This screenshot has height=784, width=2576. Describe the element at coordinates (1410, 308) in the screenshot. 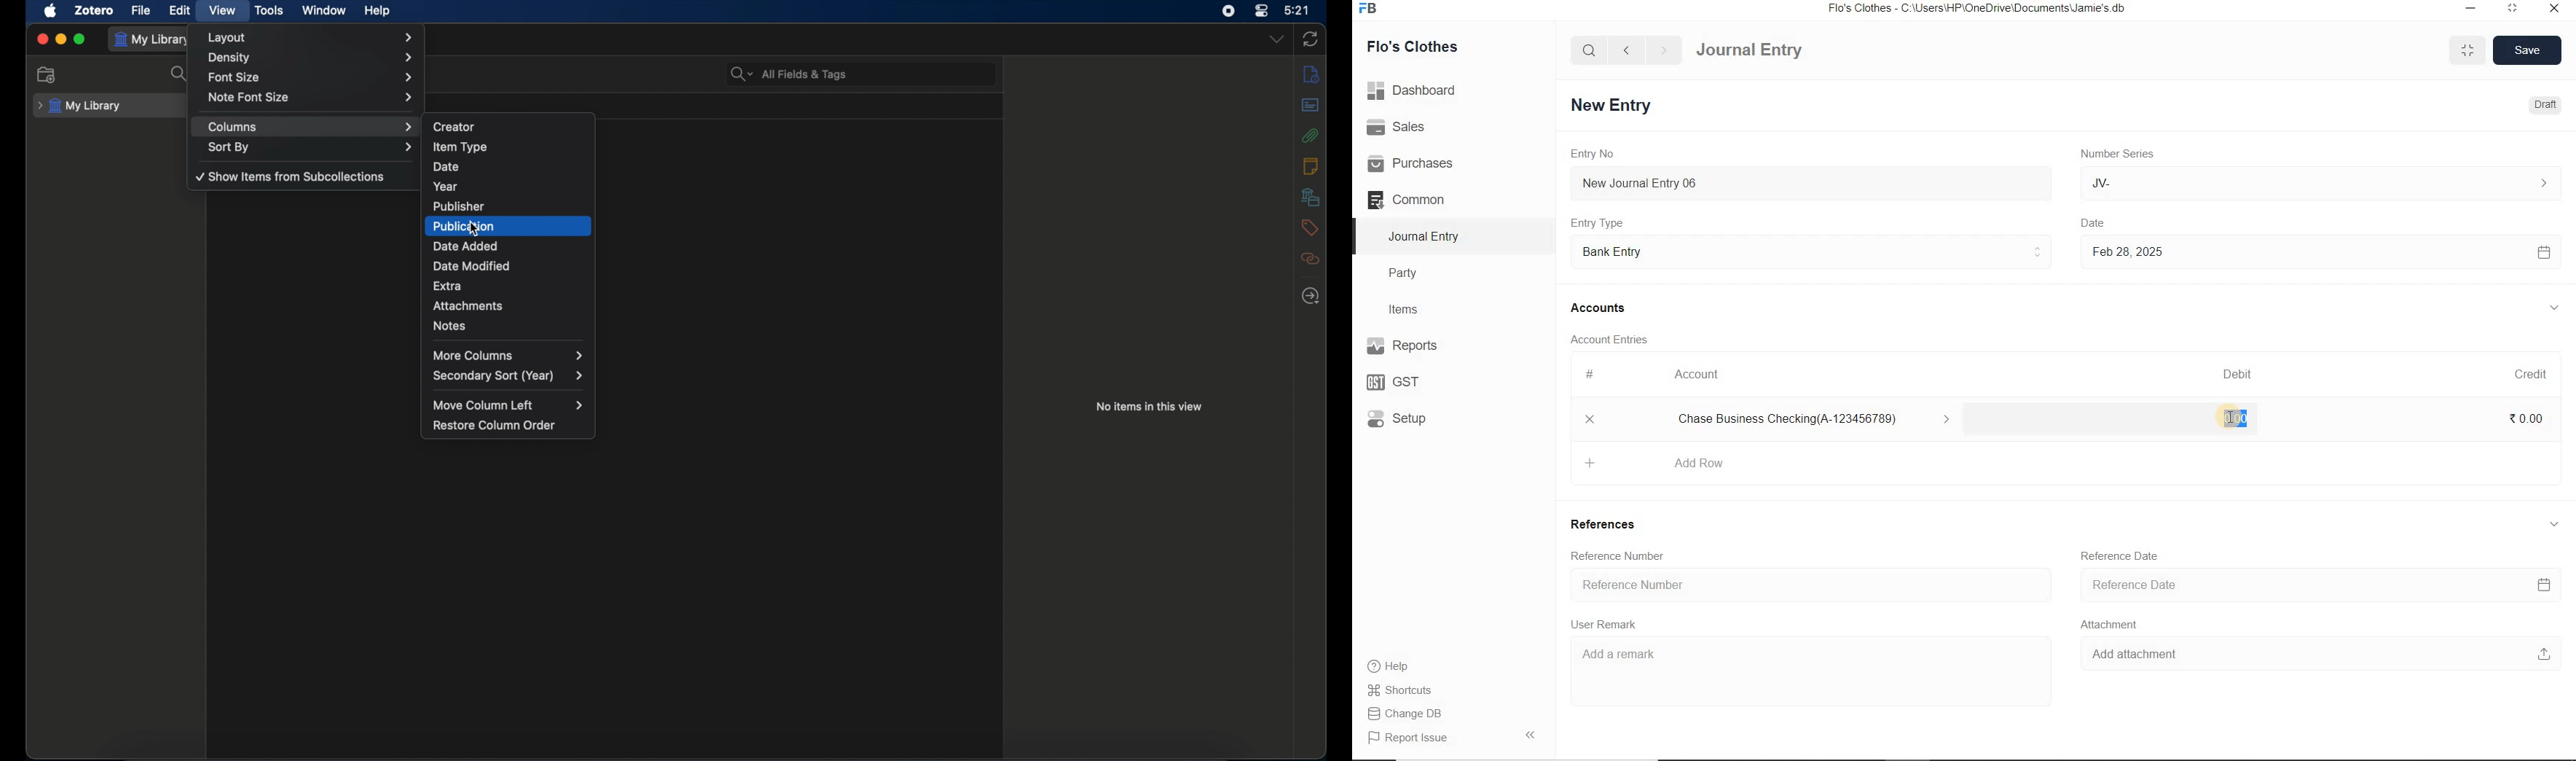

I see `Items` at that location.